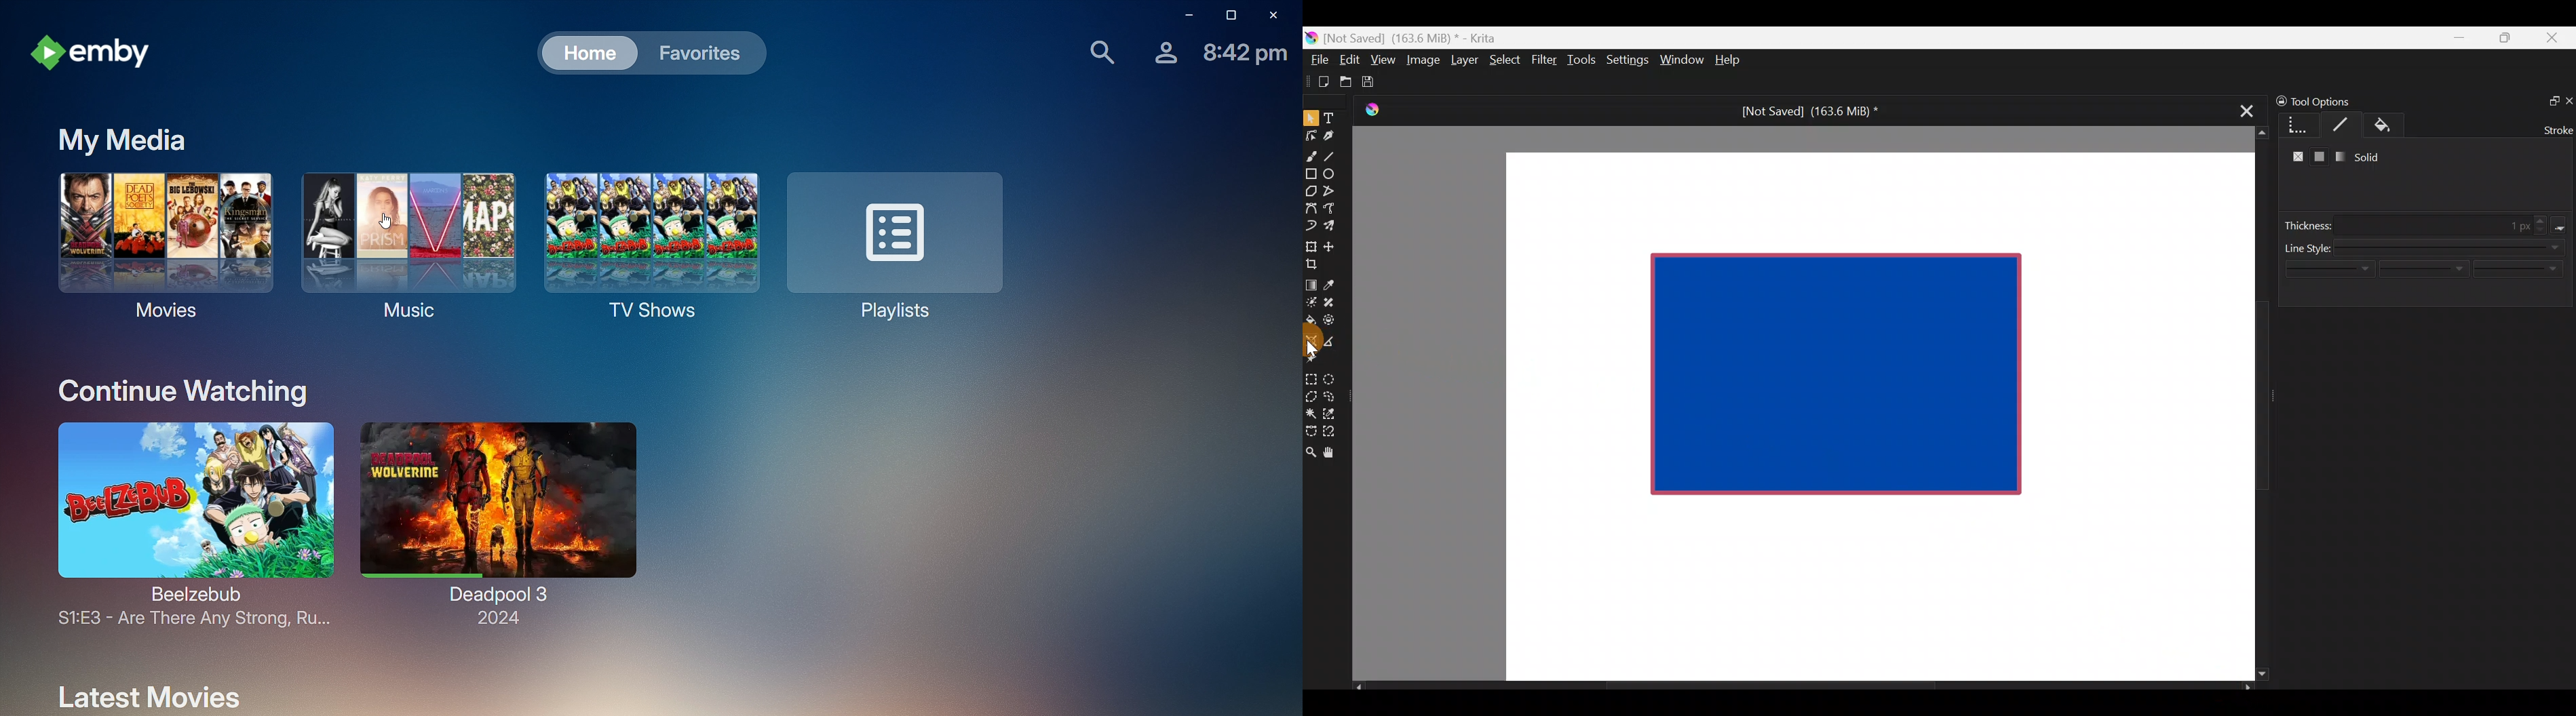 The image size is (2576, 728). Describe the element at coordinates (1730, 61) in the screenshot. I see `Help` at that location.